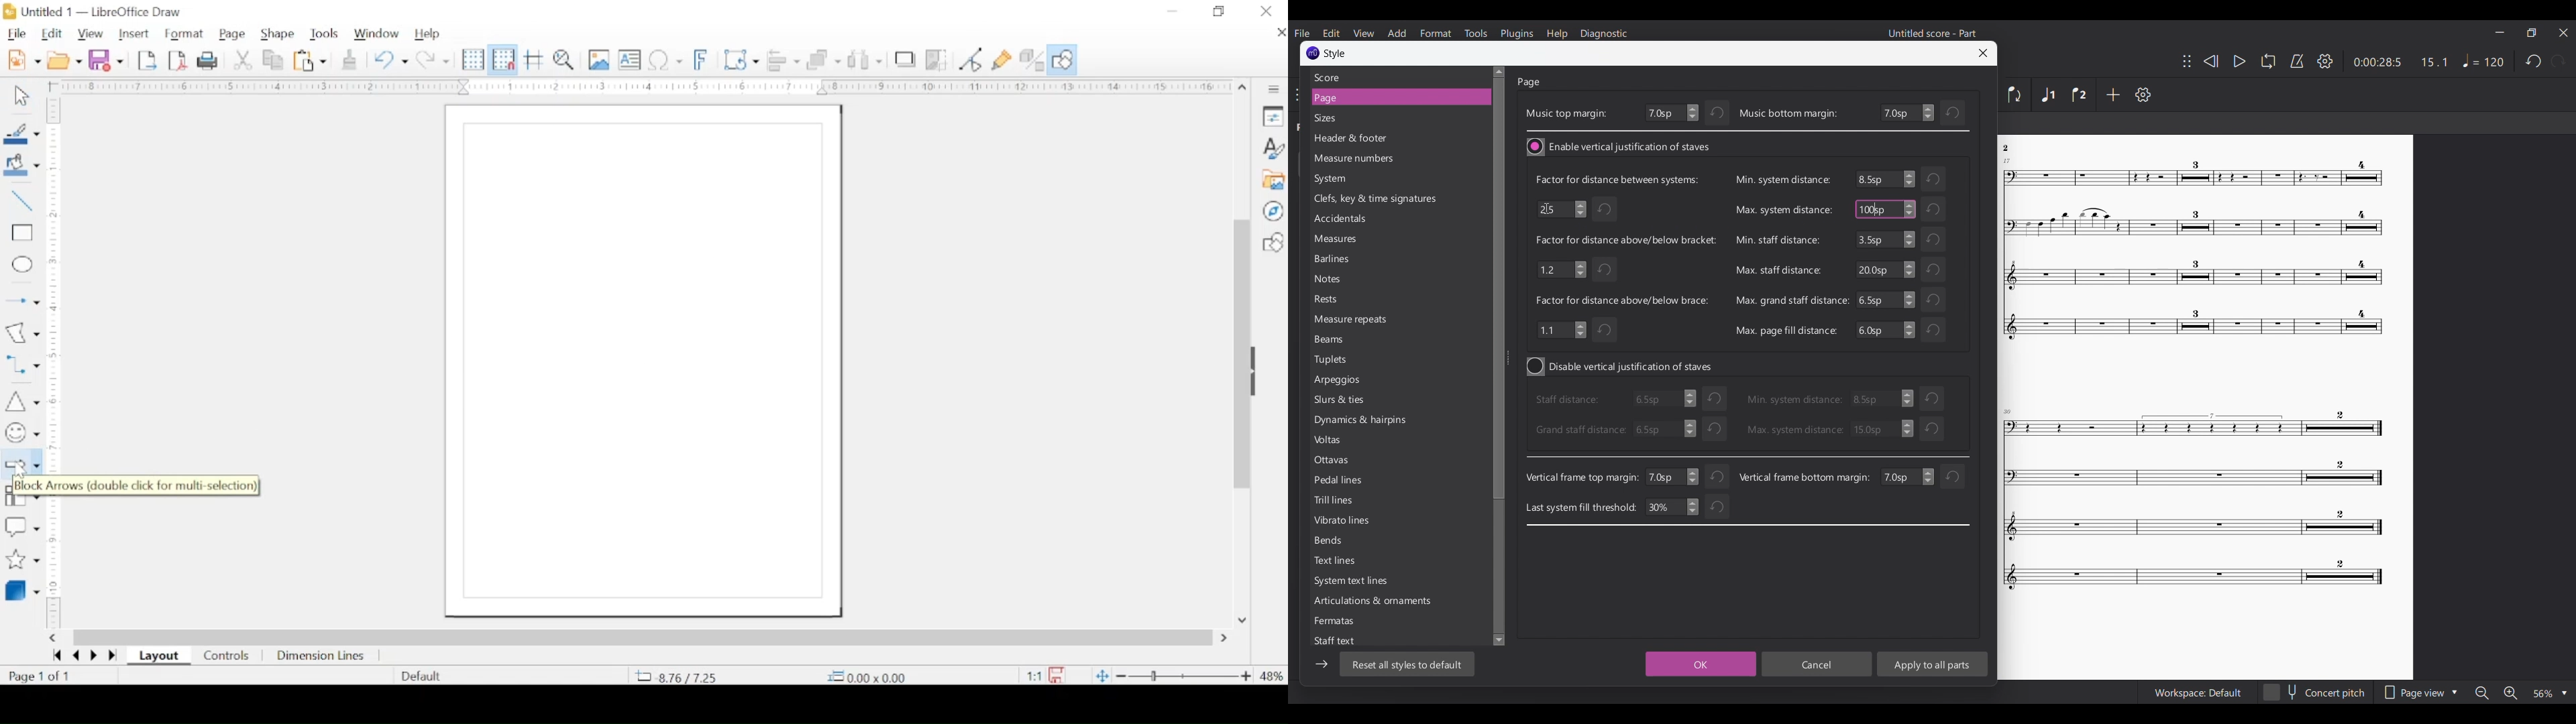 Image resolution: width=2576 pixels, height=728 pixels. What do you see at coordinates (21, 433) in the screenshot?
I see `symbols` at bounding box center [21, 433].